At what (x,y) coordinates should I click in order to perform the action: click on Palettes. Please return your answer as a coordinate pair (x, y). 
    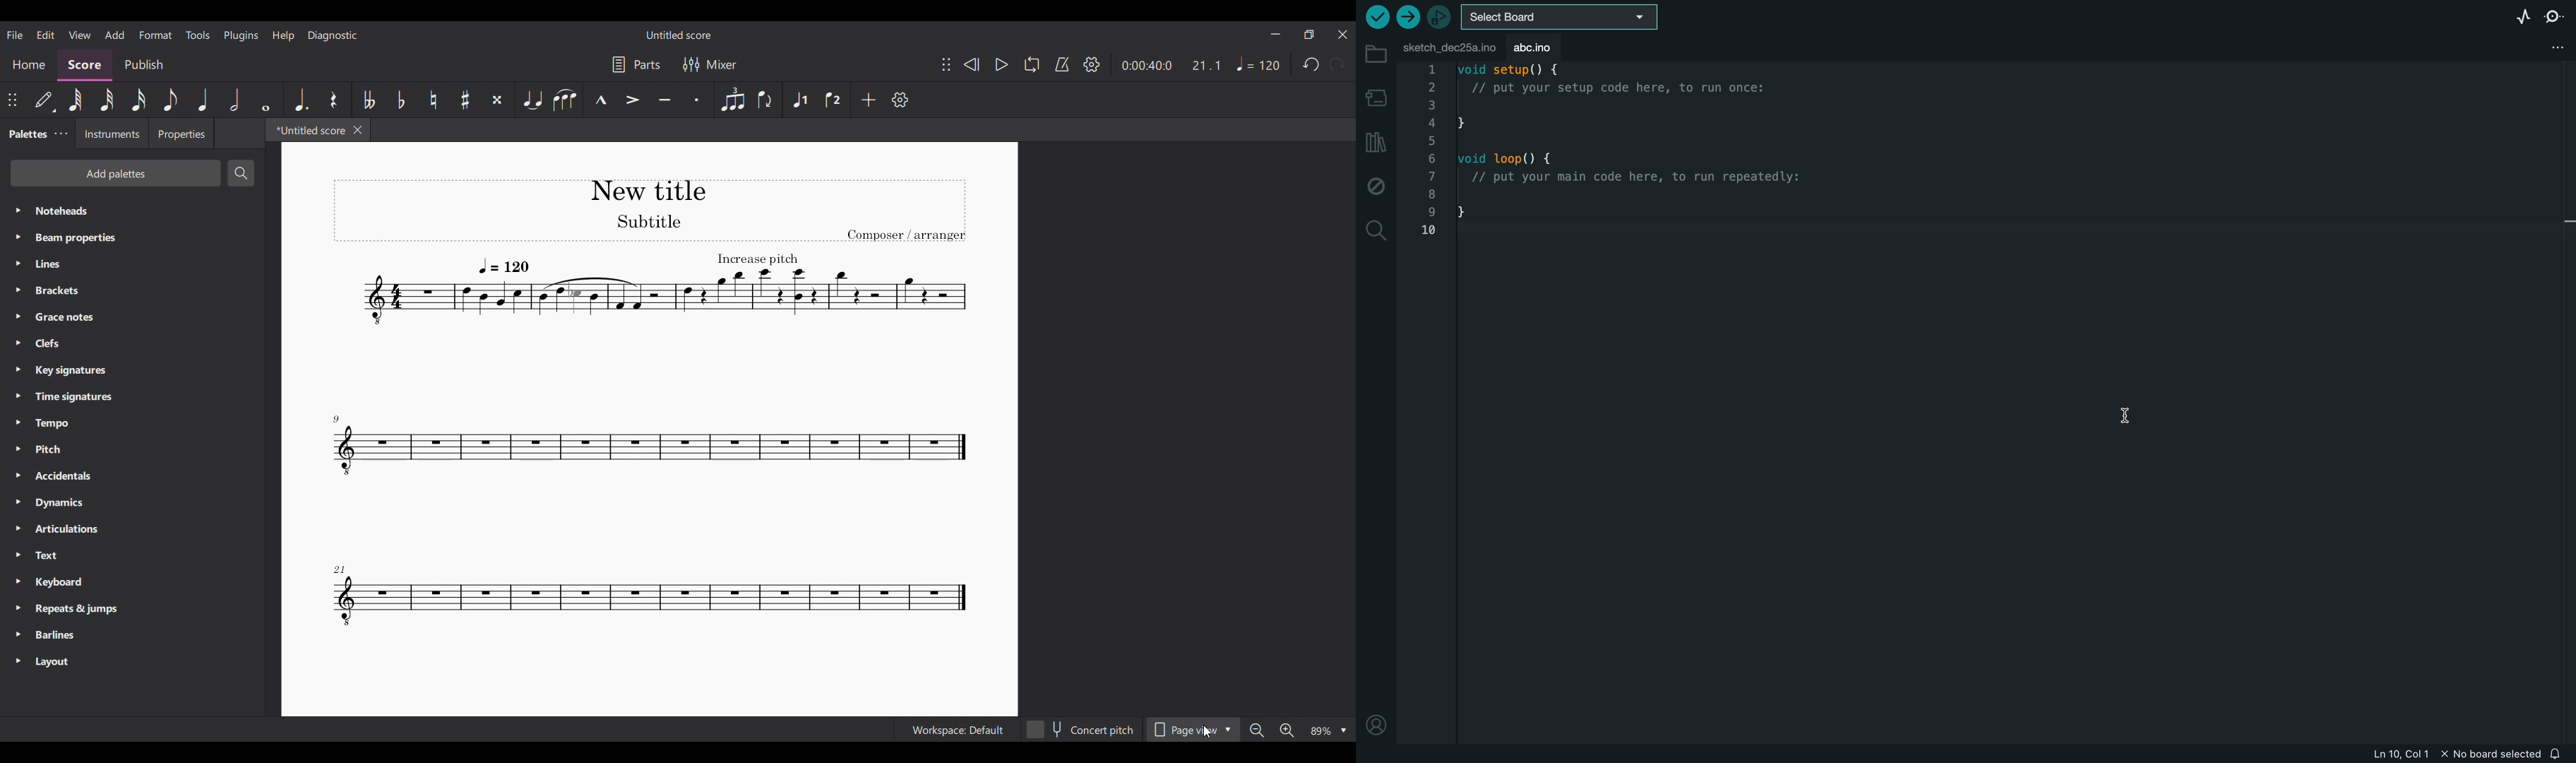
    Looking at the image, I should click on (26, 133).